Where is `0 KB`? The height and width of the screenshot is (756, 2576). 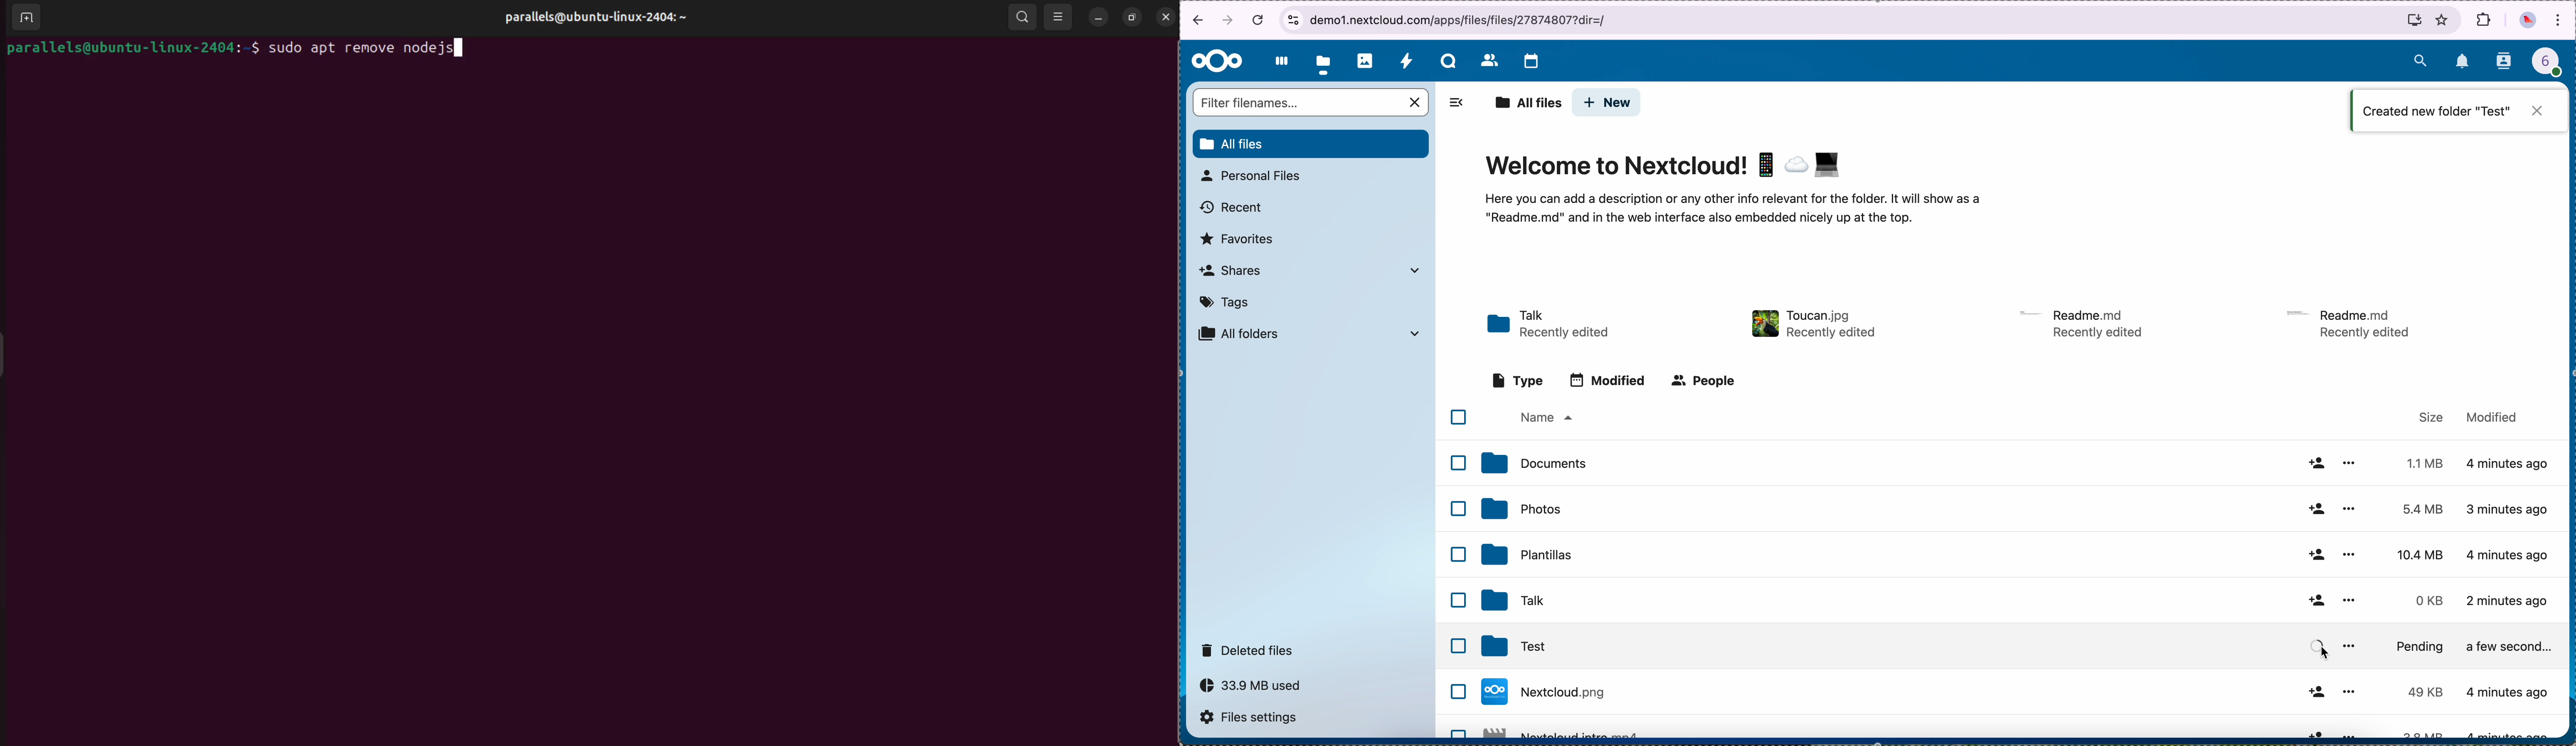 0 KB is located at coordinates (2431, 600).